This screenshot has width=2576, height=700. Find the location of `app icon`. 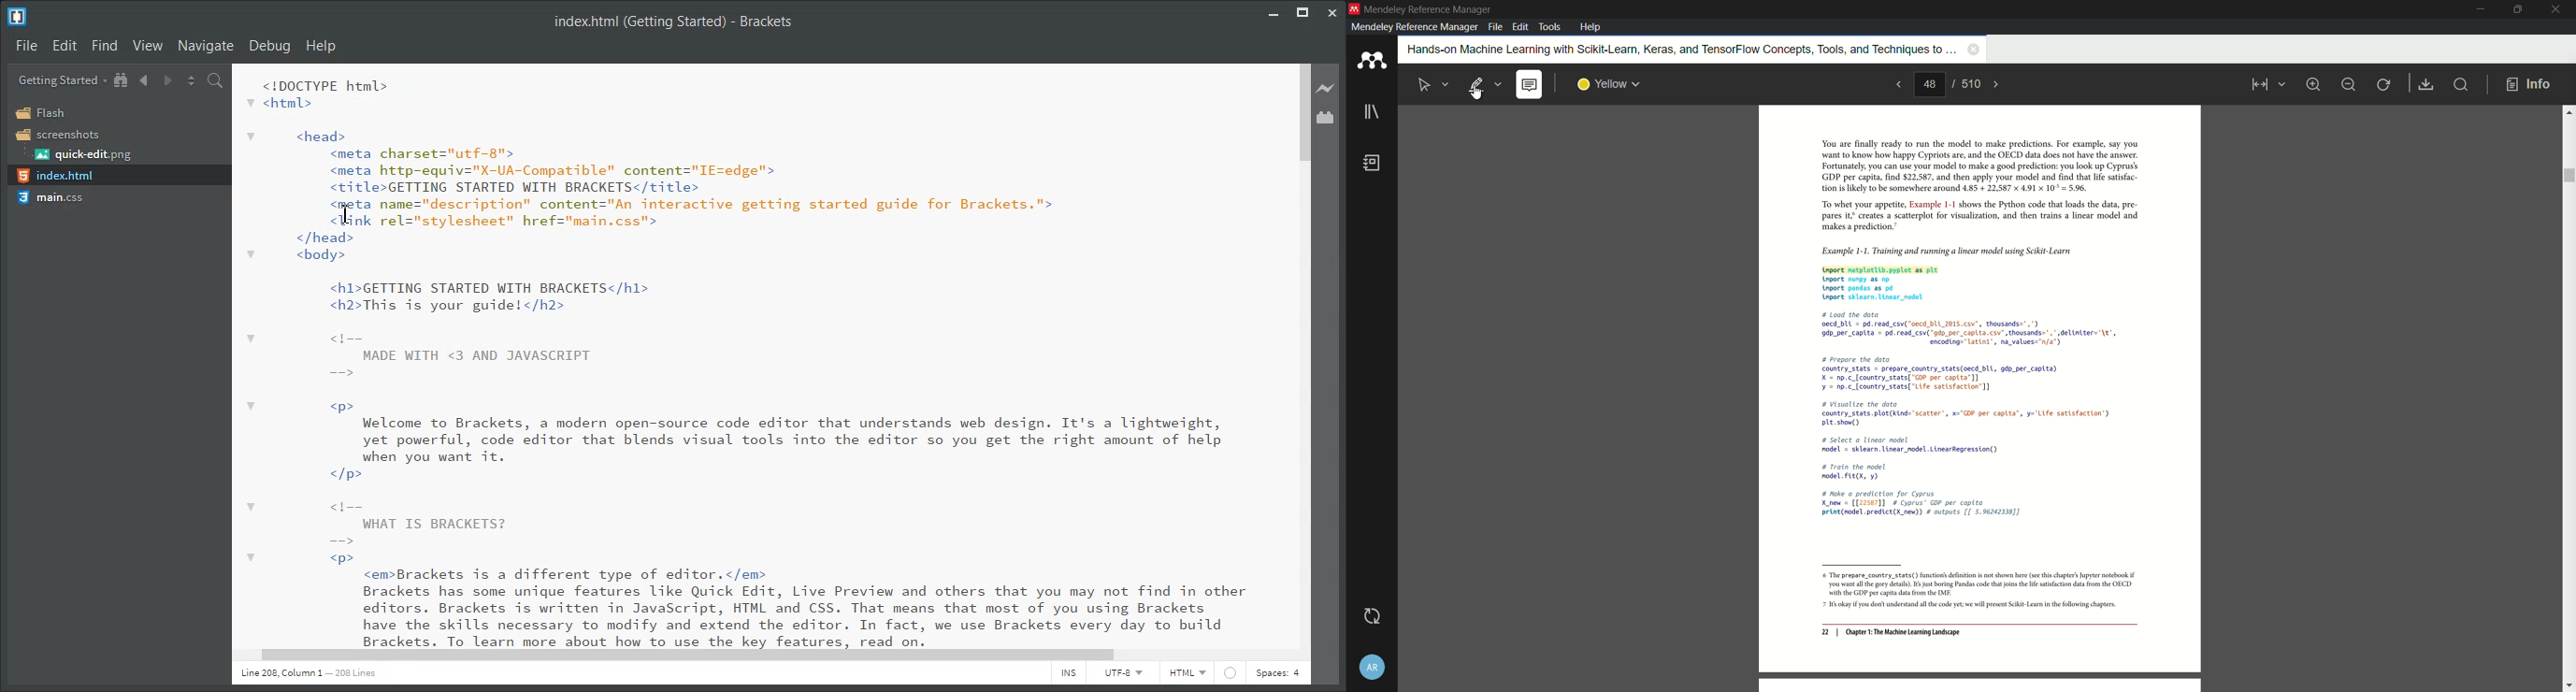

app icon is located at coordinates (1354, 8).